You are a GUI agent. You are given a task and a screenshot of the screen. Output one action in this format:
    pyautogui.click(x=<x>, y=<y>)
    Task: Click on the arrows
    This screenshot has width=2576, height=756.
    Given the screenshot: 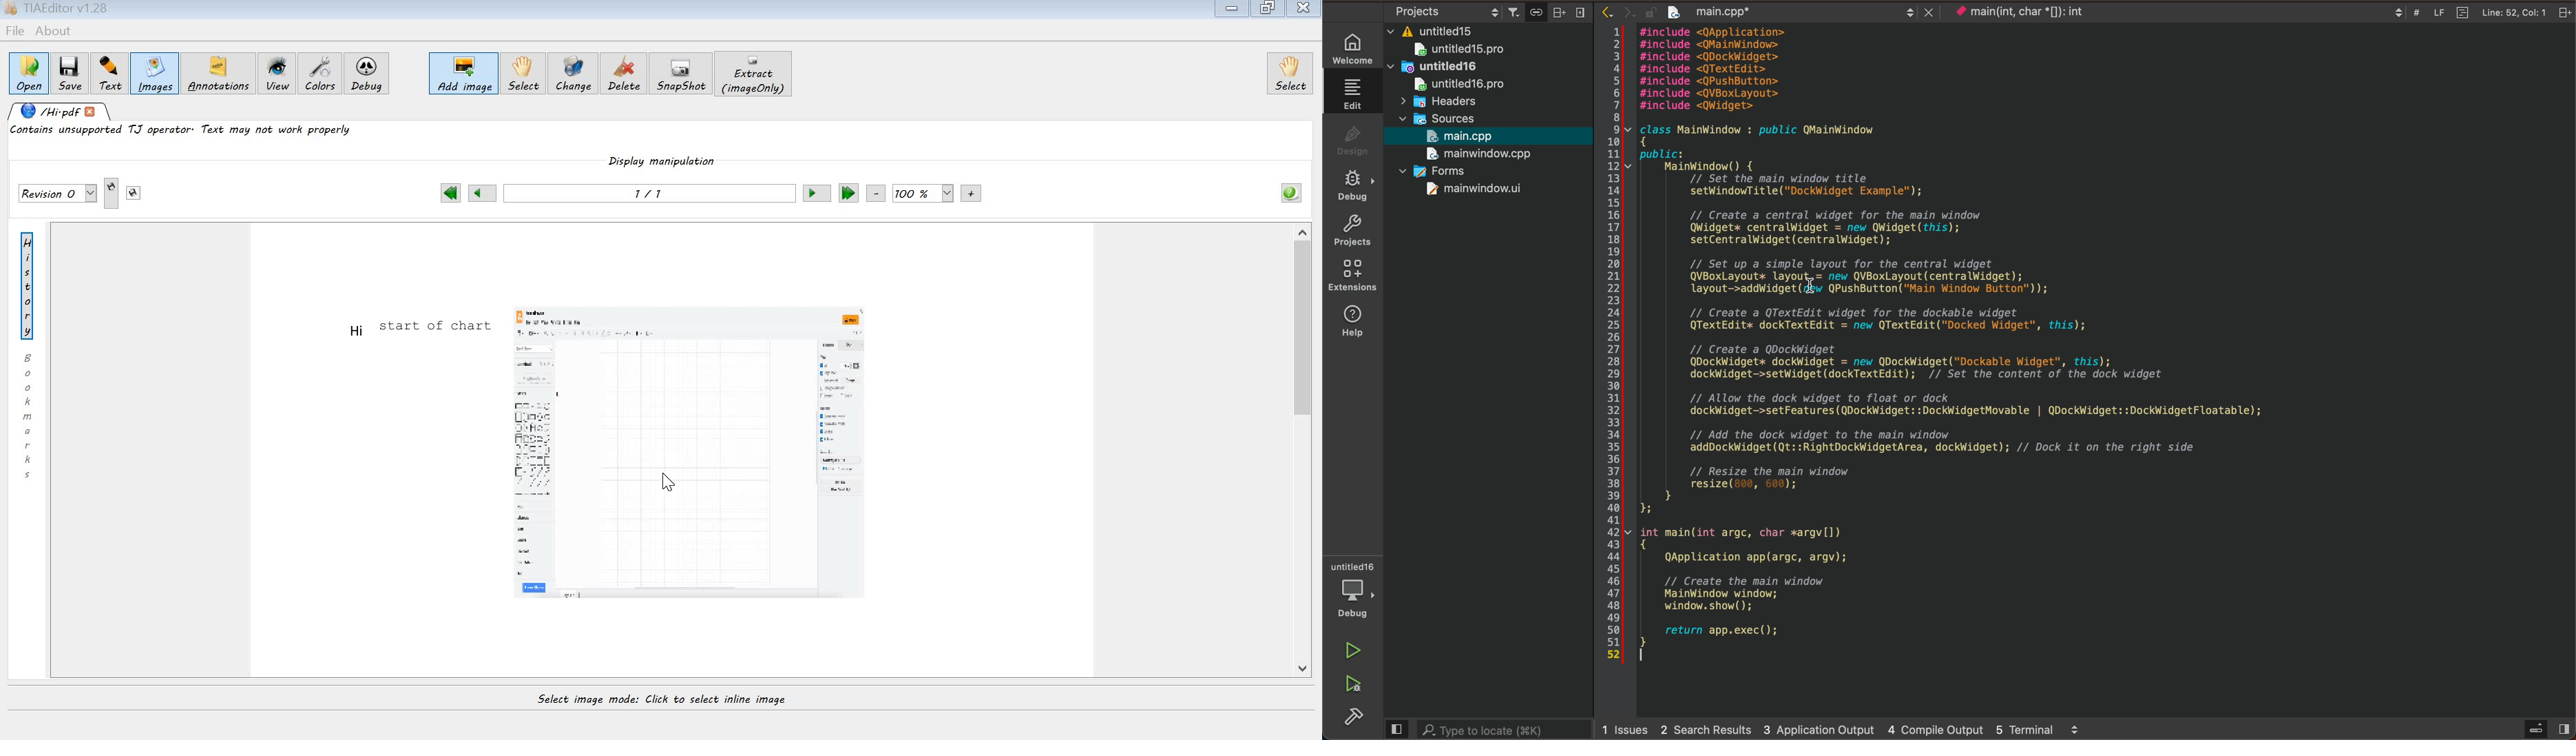 What is the action you would take?
    pyautogui.click(x=1615, y=13)
    